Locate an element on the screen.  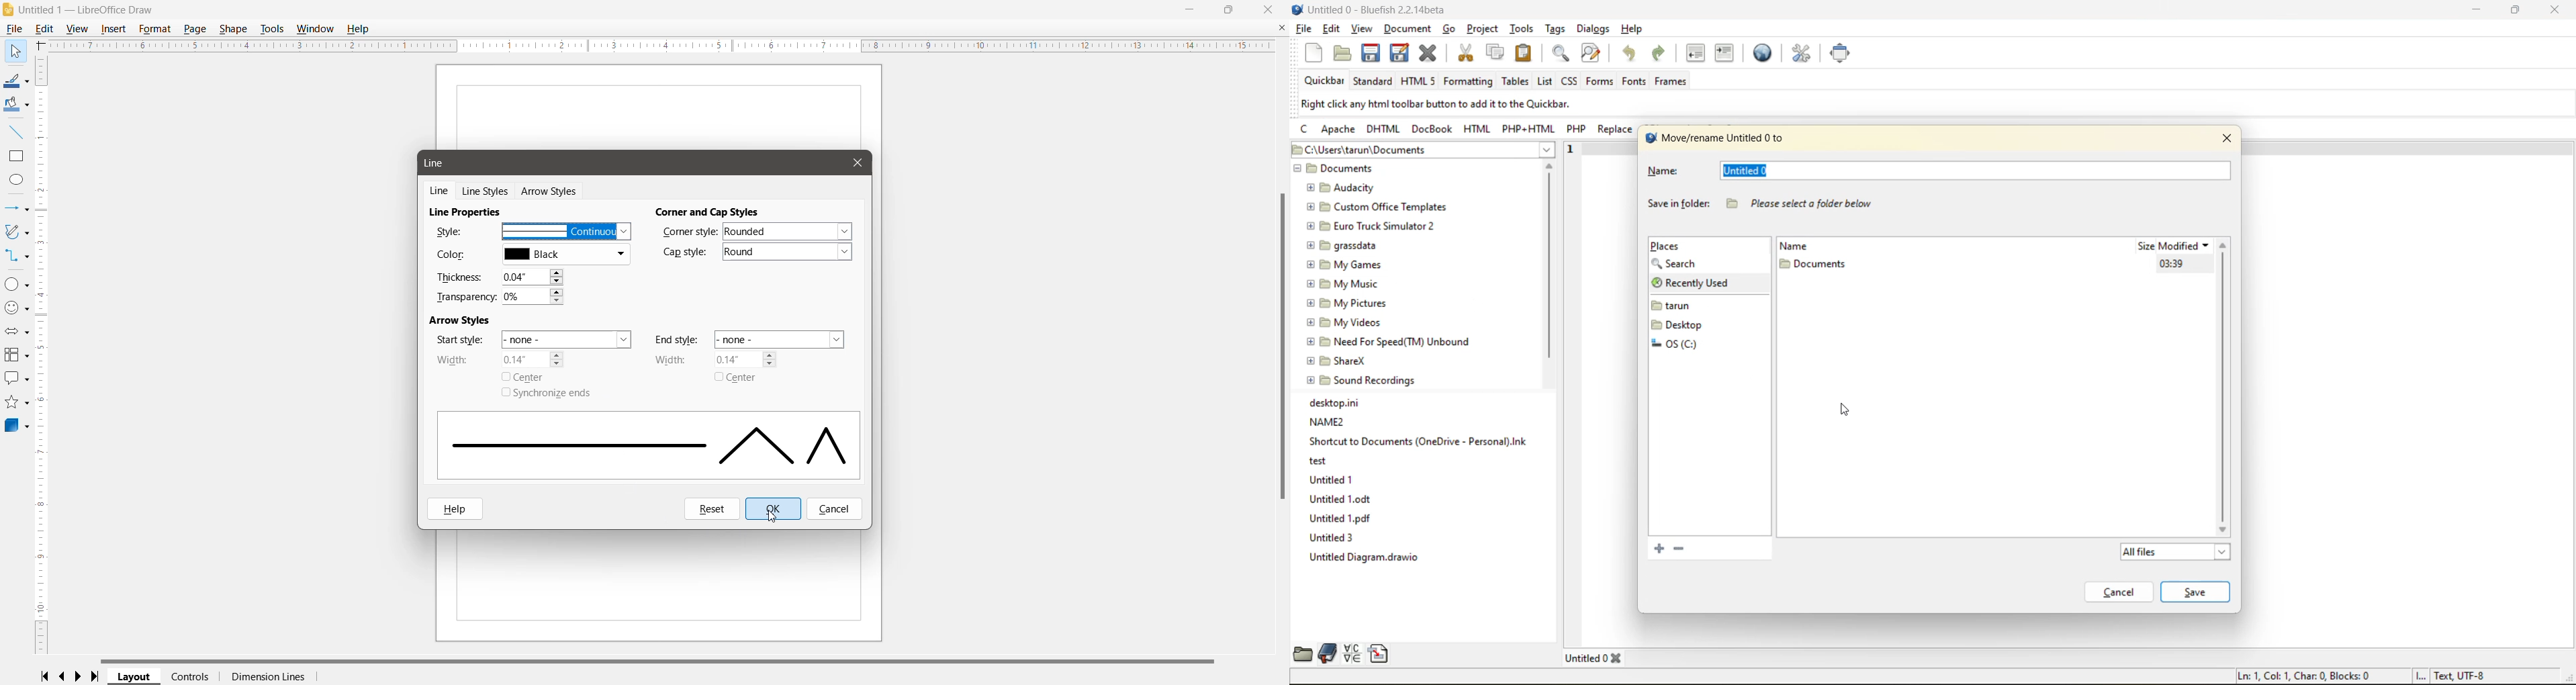
Center is located at coordinates (527, 377).